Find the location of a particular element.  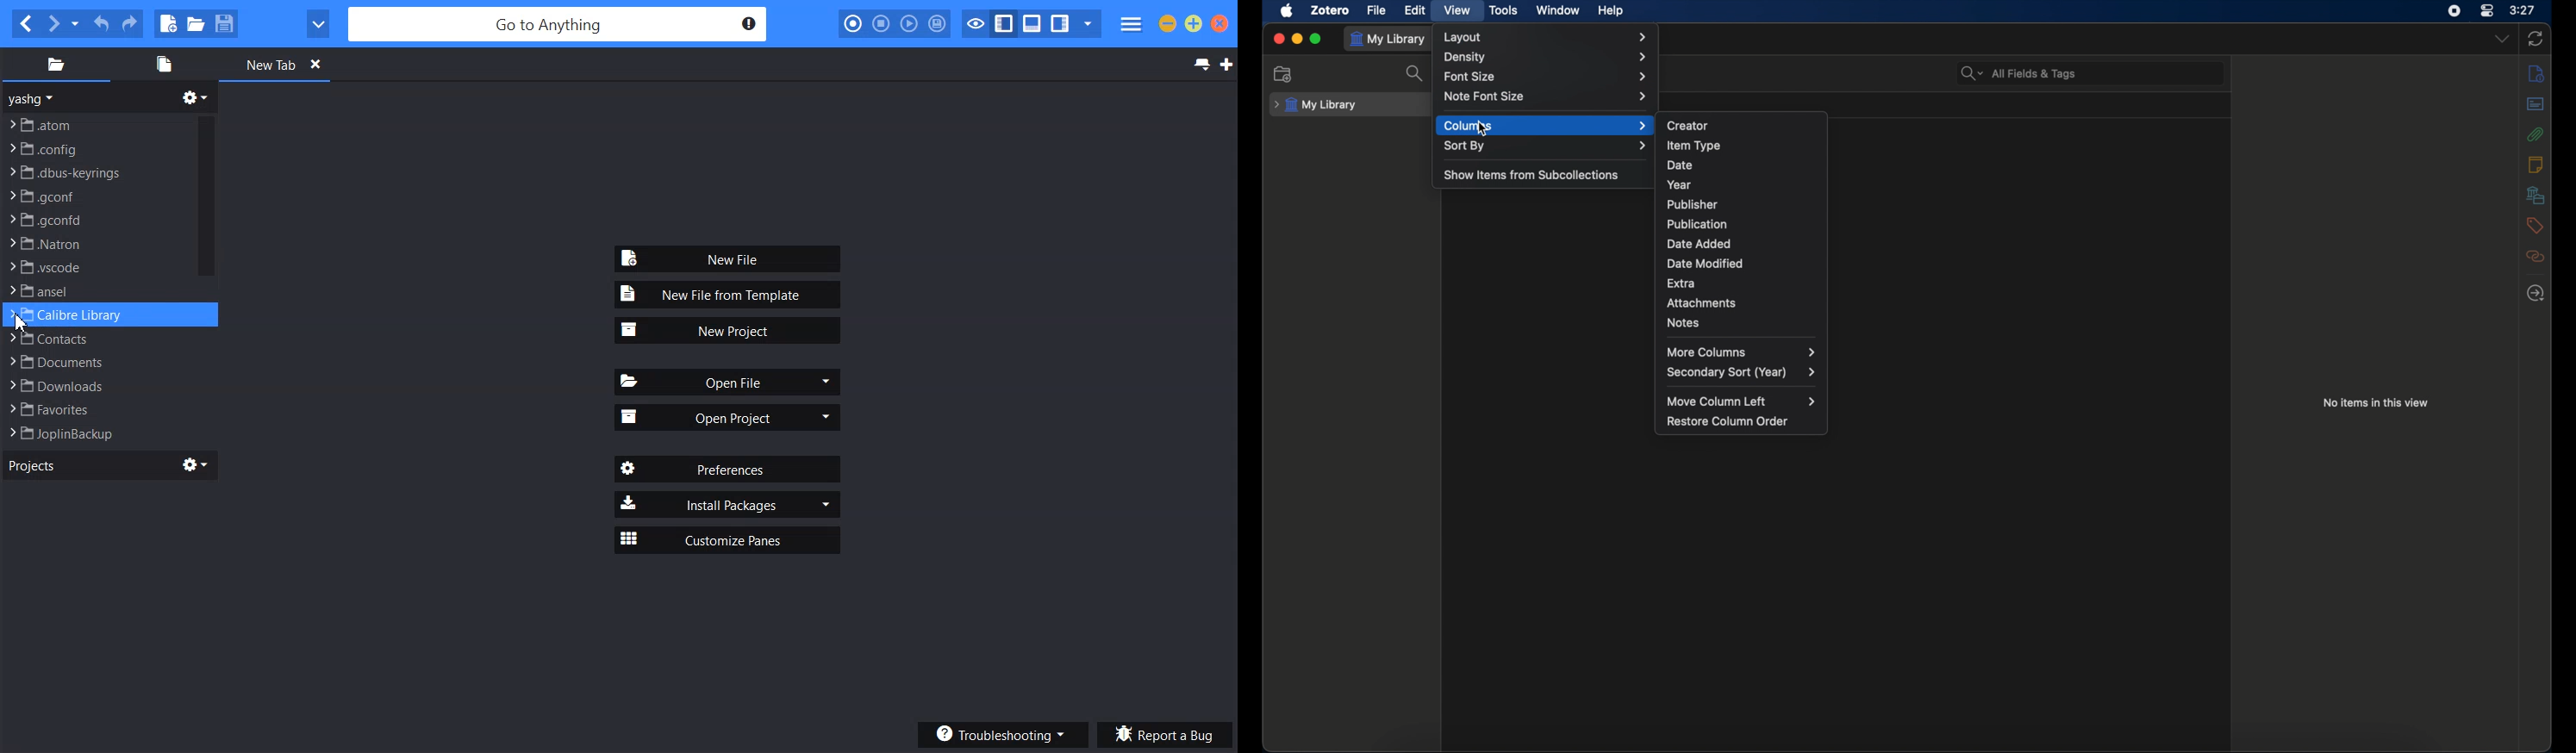

date modified is located at coordinates (1706, 264).